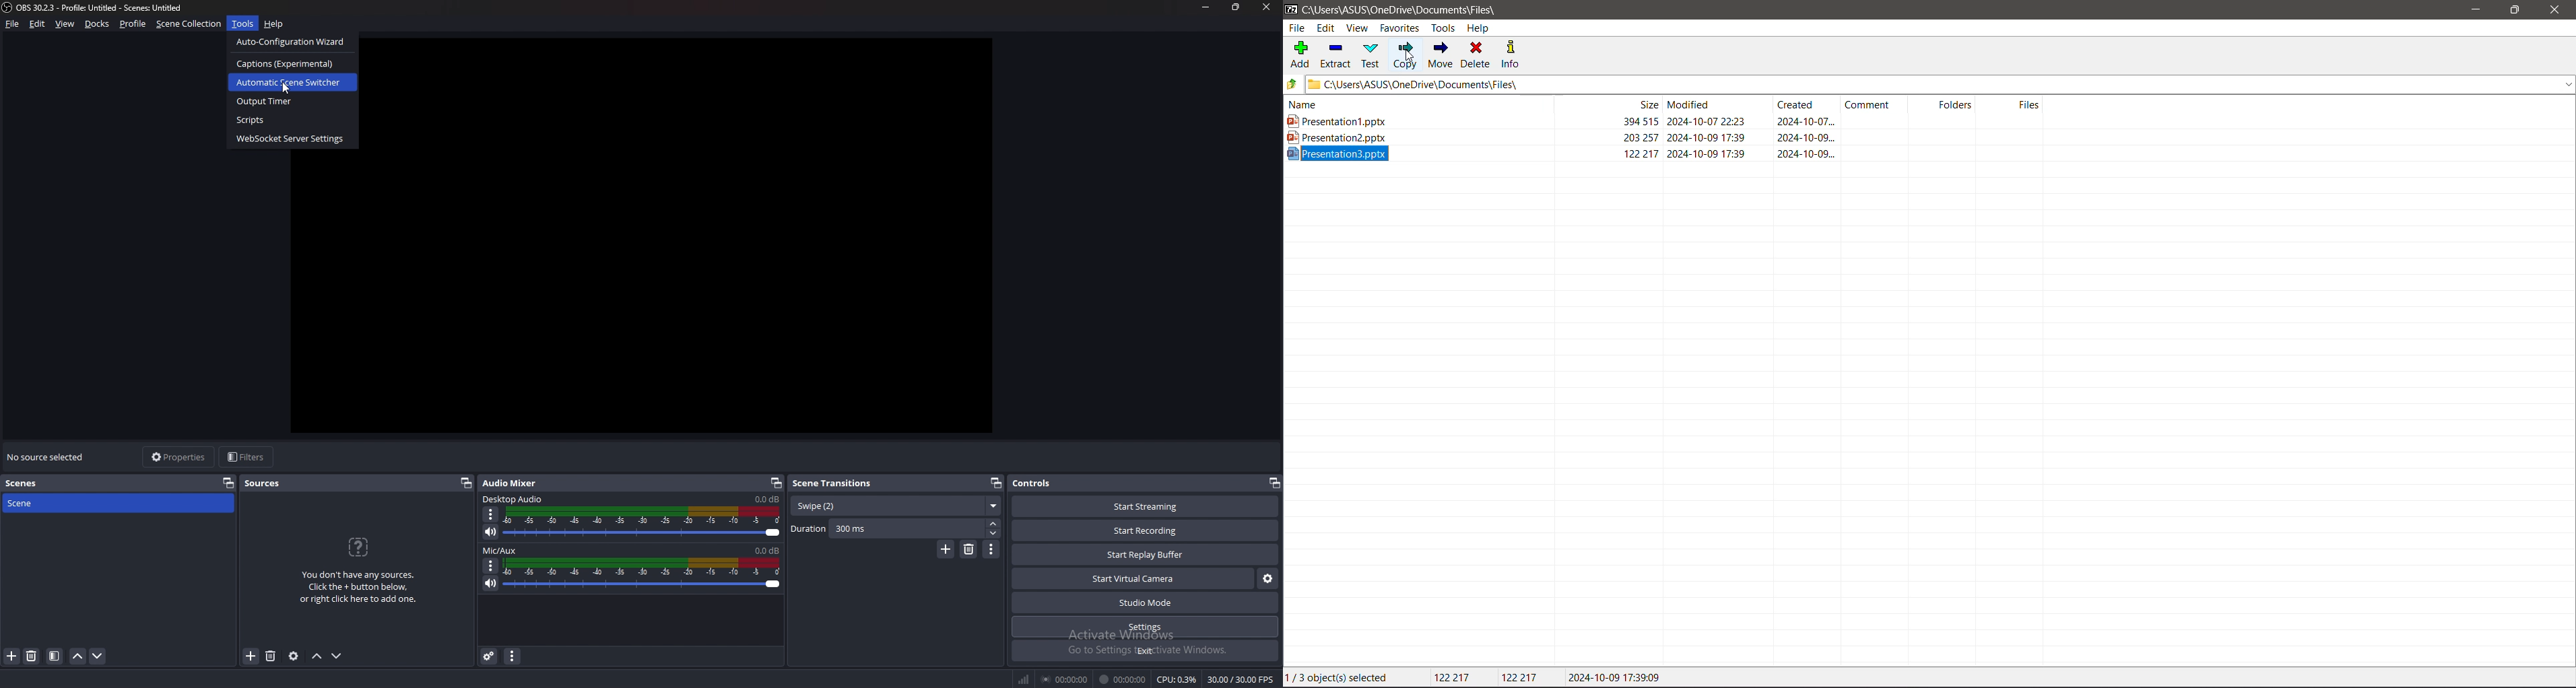  I want to click on pop out, so click(1274, 483).